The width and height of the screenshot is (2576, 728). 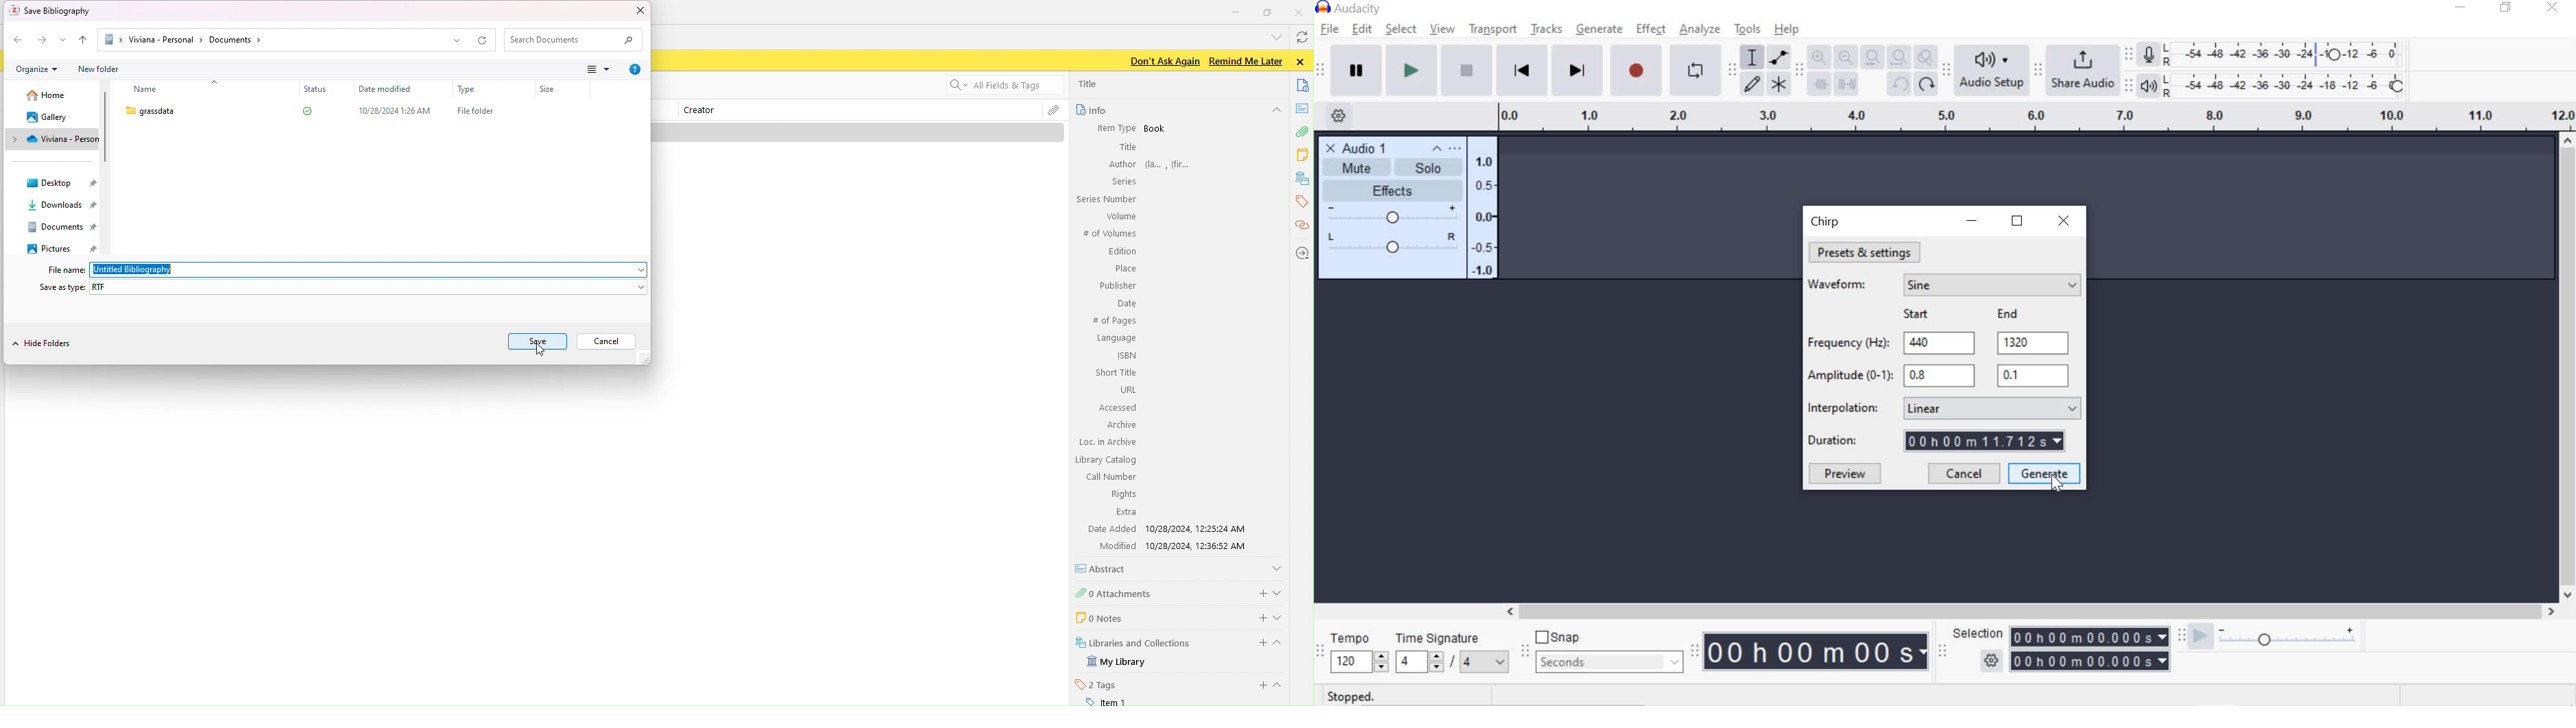 What do you see at coordinates (57, 184) in the screenshot?
I see `Desktop` at bounding box center [57, 184].